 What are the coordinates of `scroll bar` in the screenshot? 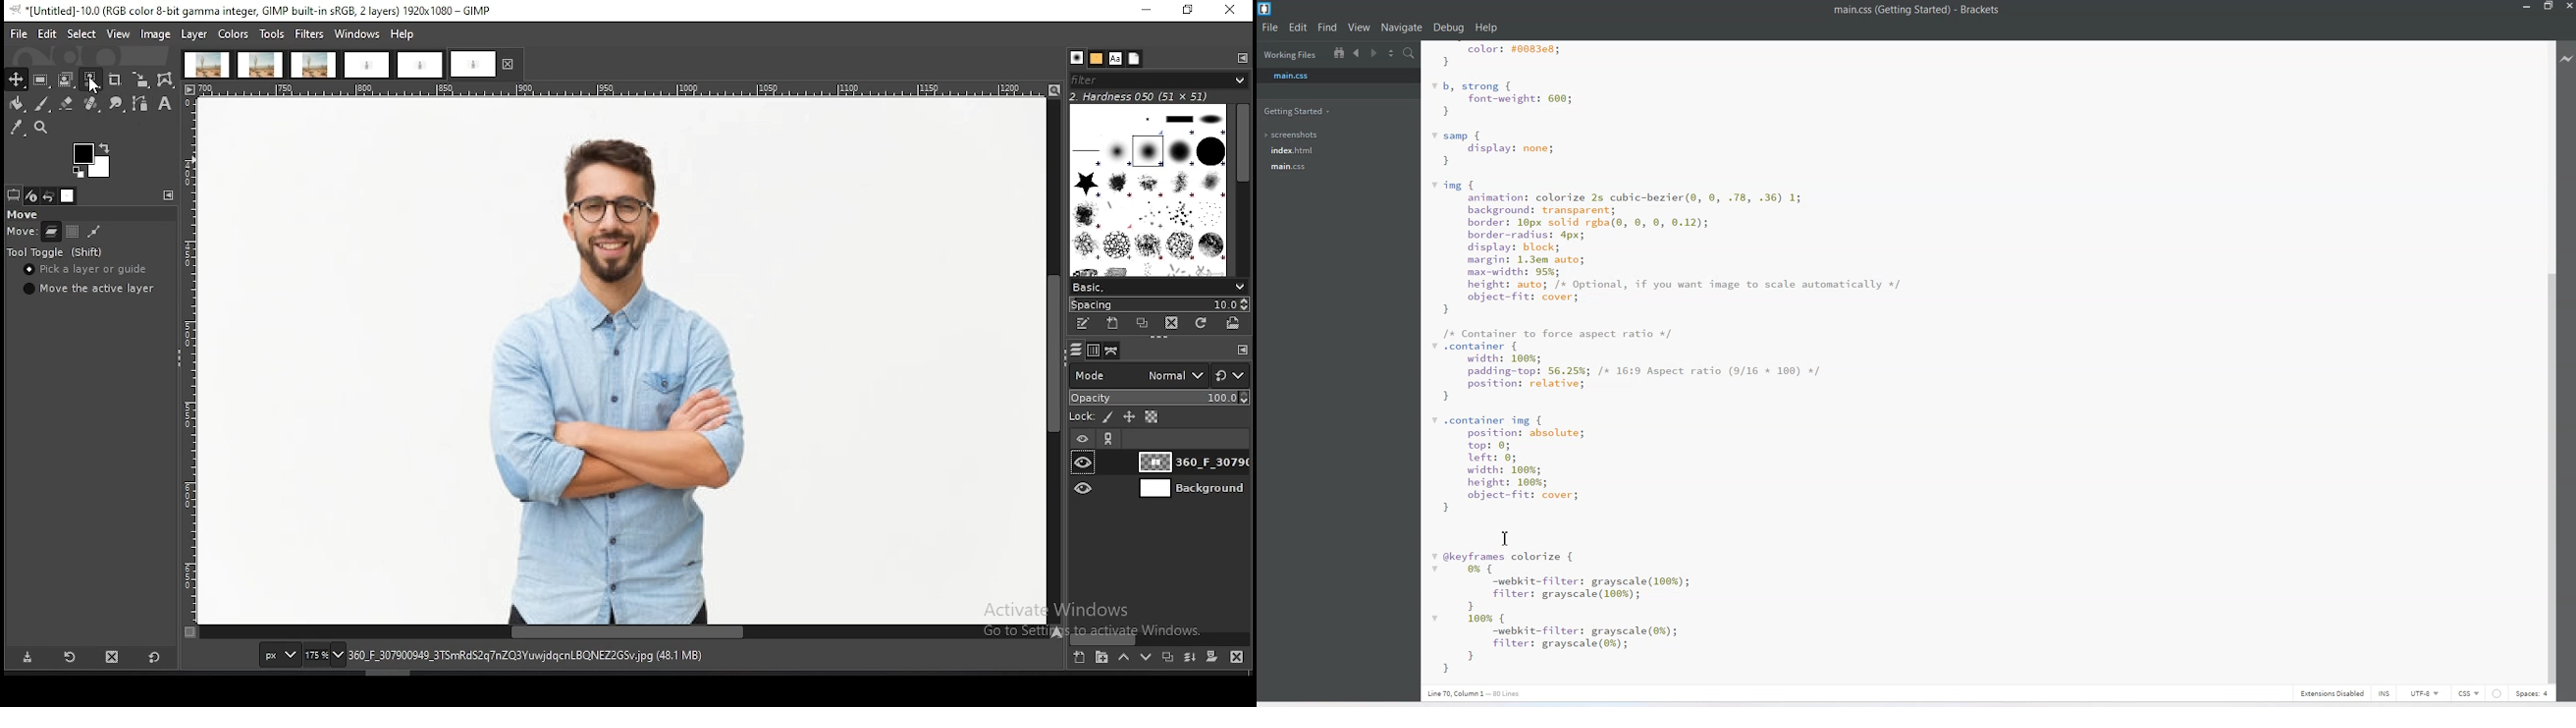 It's located at (617, 632).